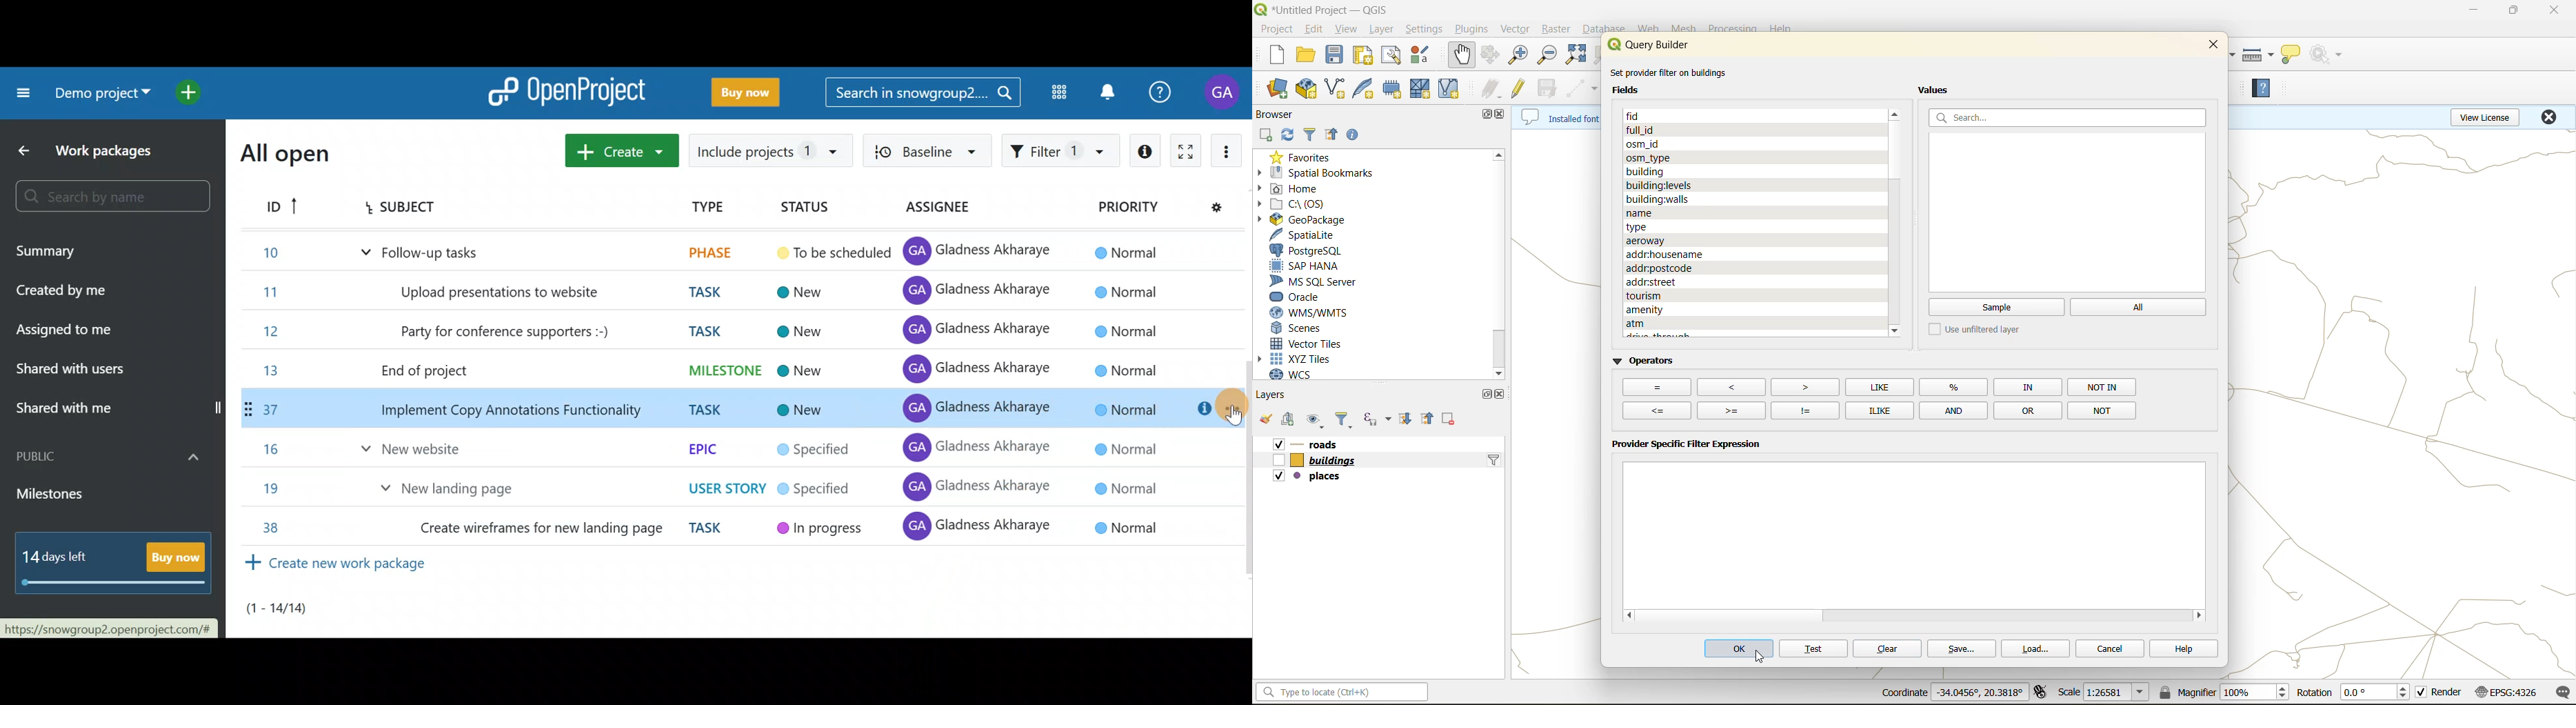 The width and height of the screenshot is (2576, 728). I want to click on layer, so click(1380, 31).